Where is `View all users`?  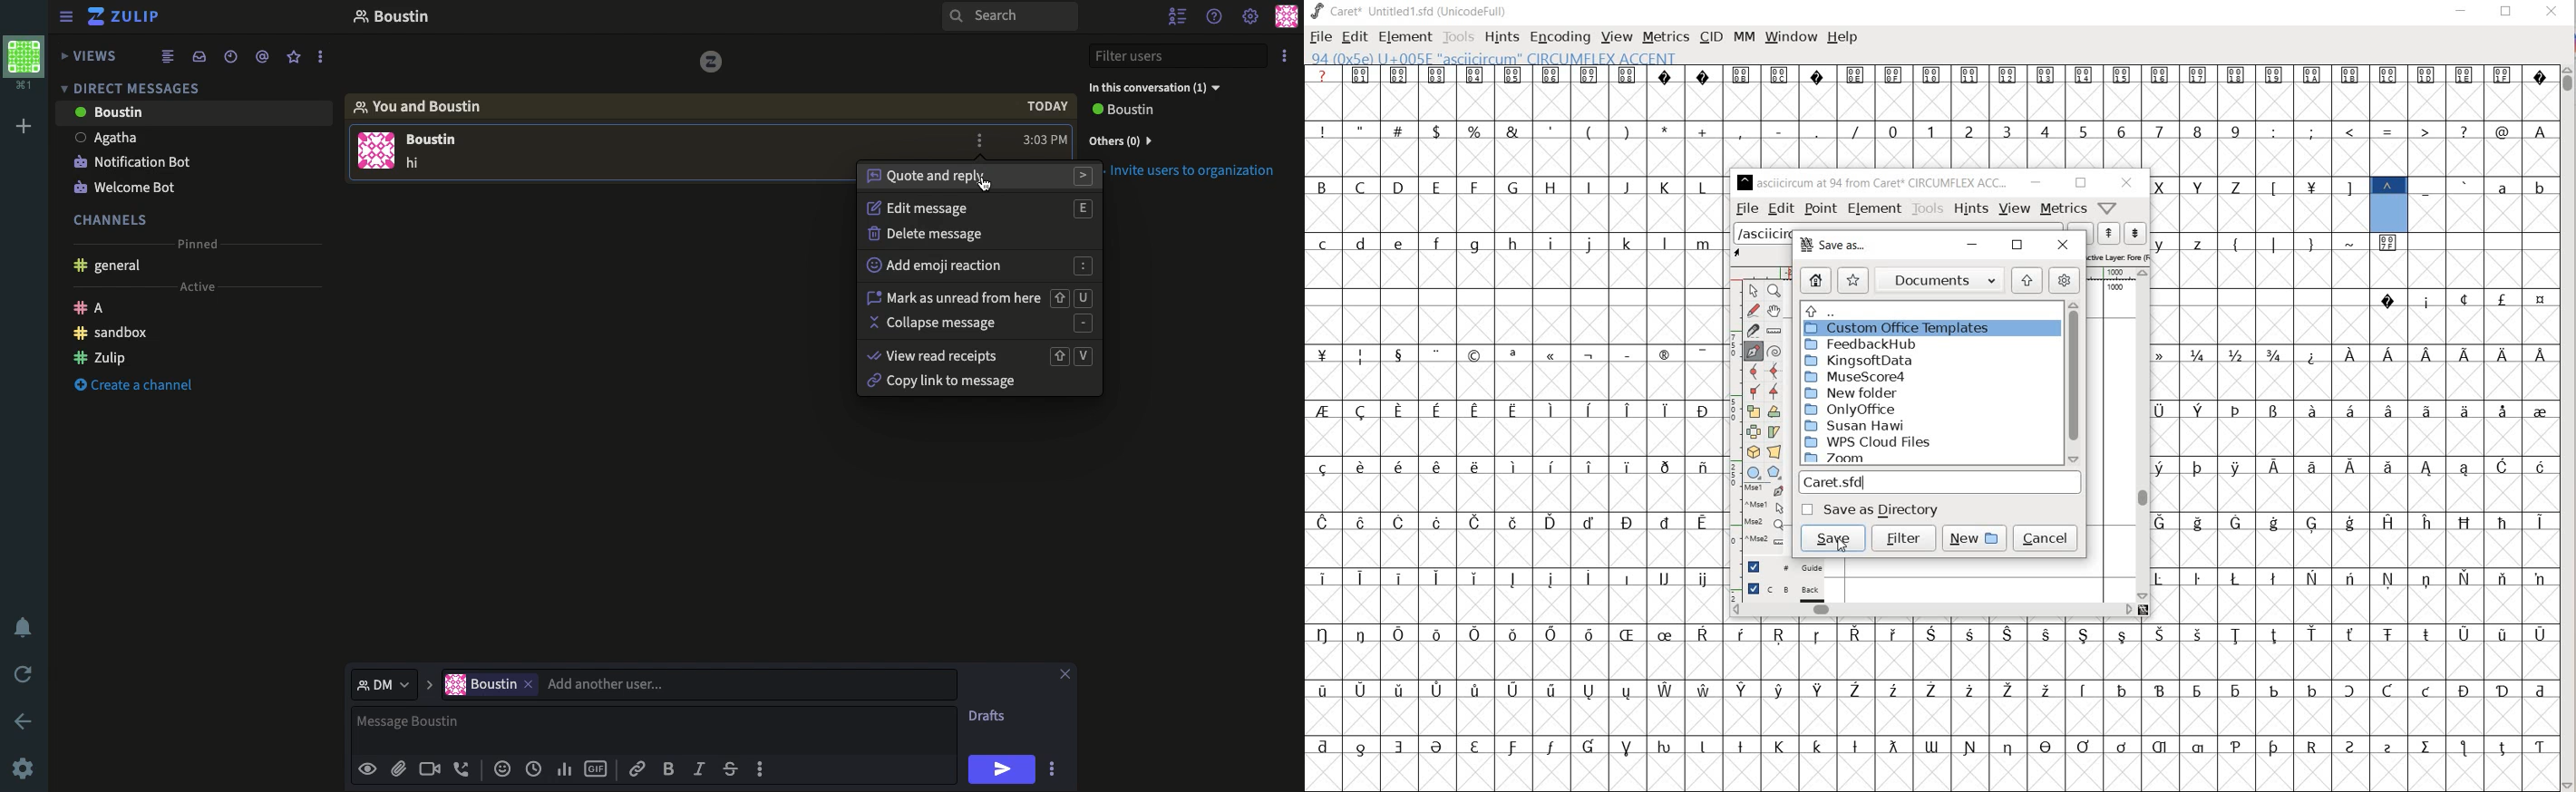
View all users is located at coordinates (1133, 111).